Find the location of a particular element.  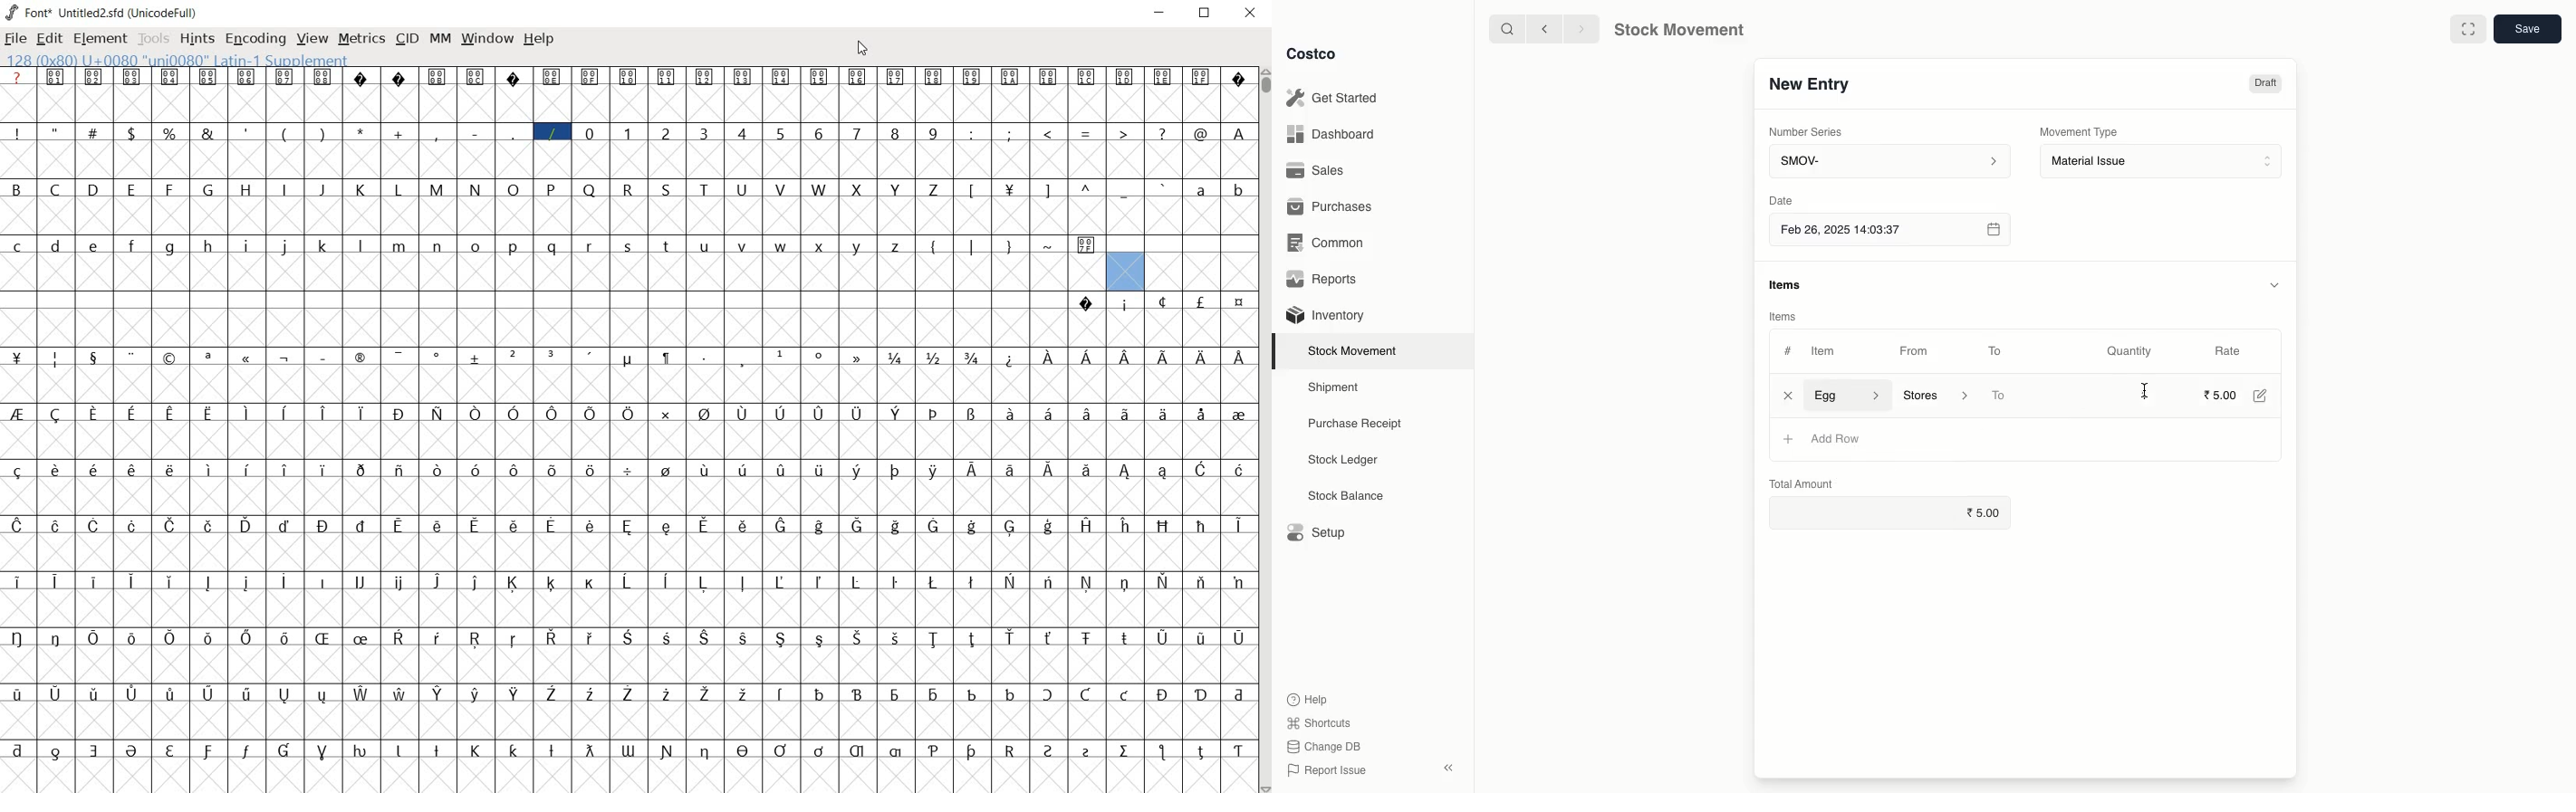

glyph is located at coordinates (475, 694).